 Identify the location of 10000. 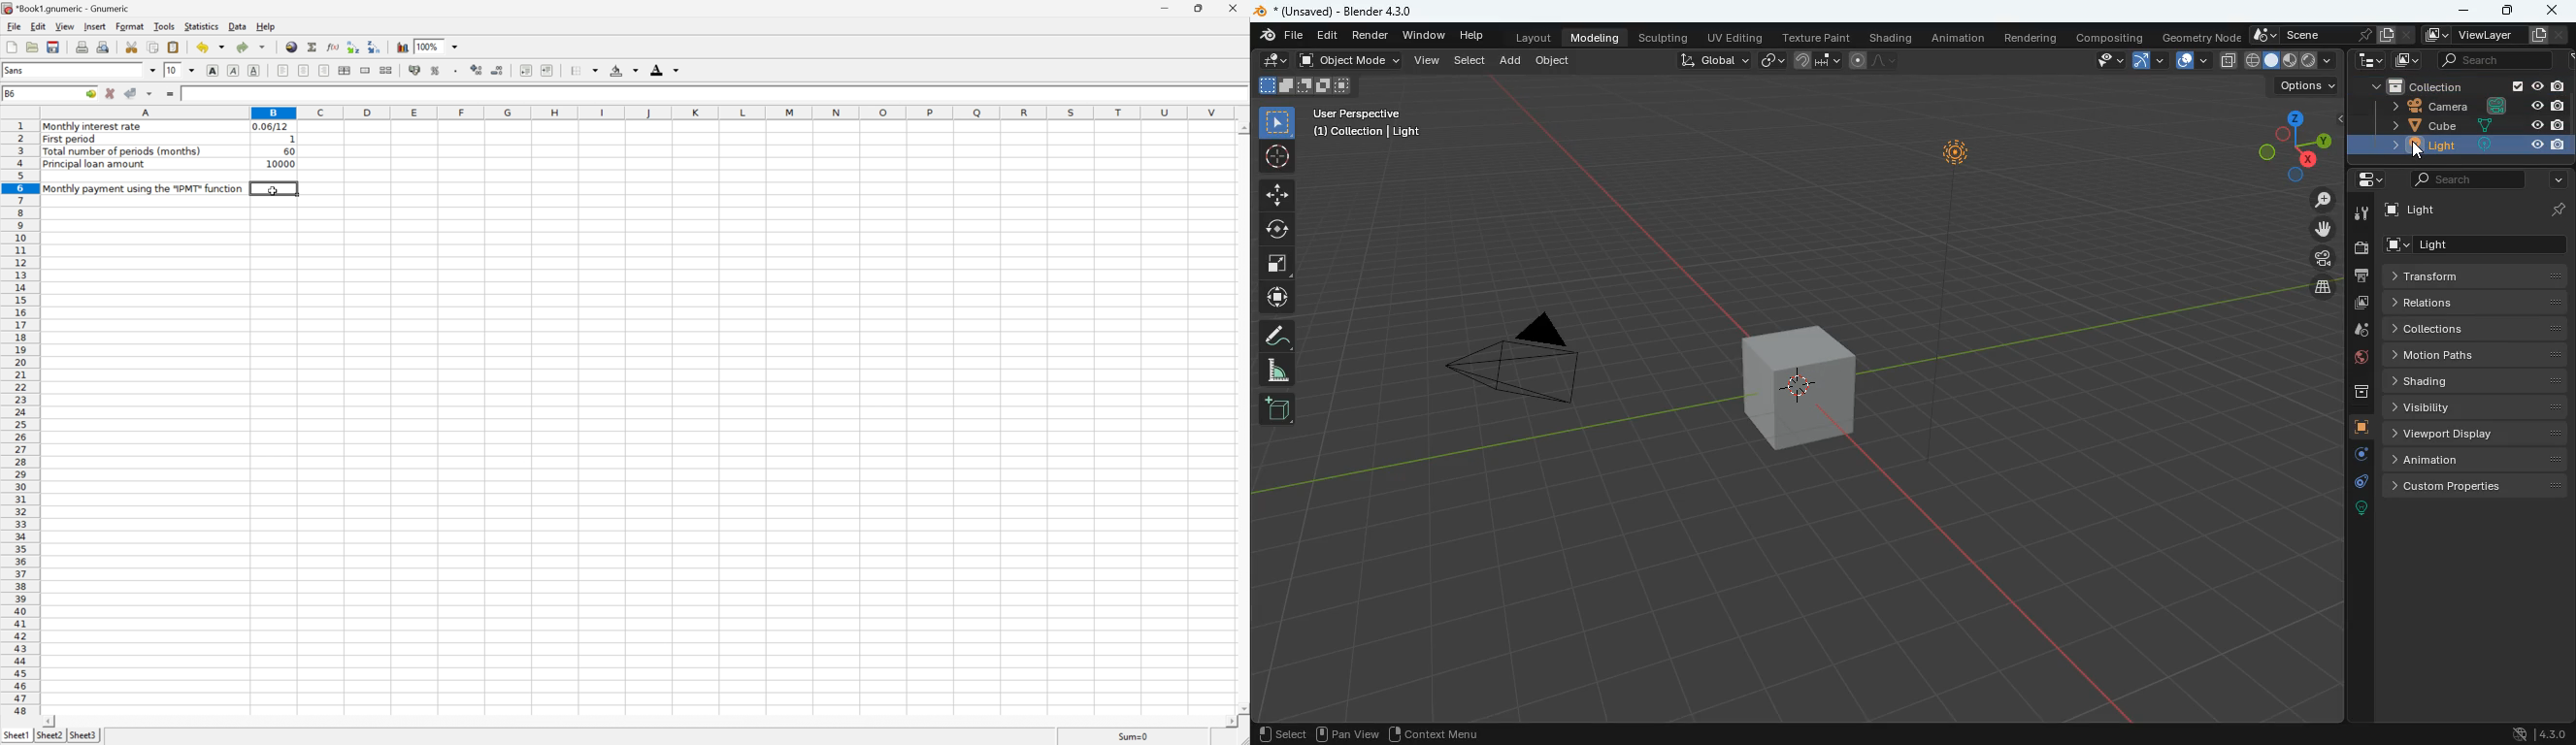
(277, 165).